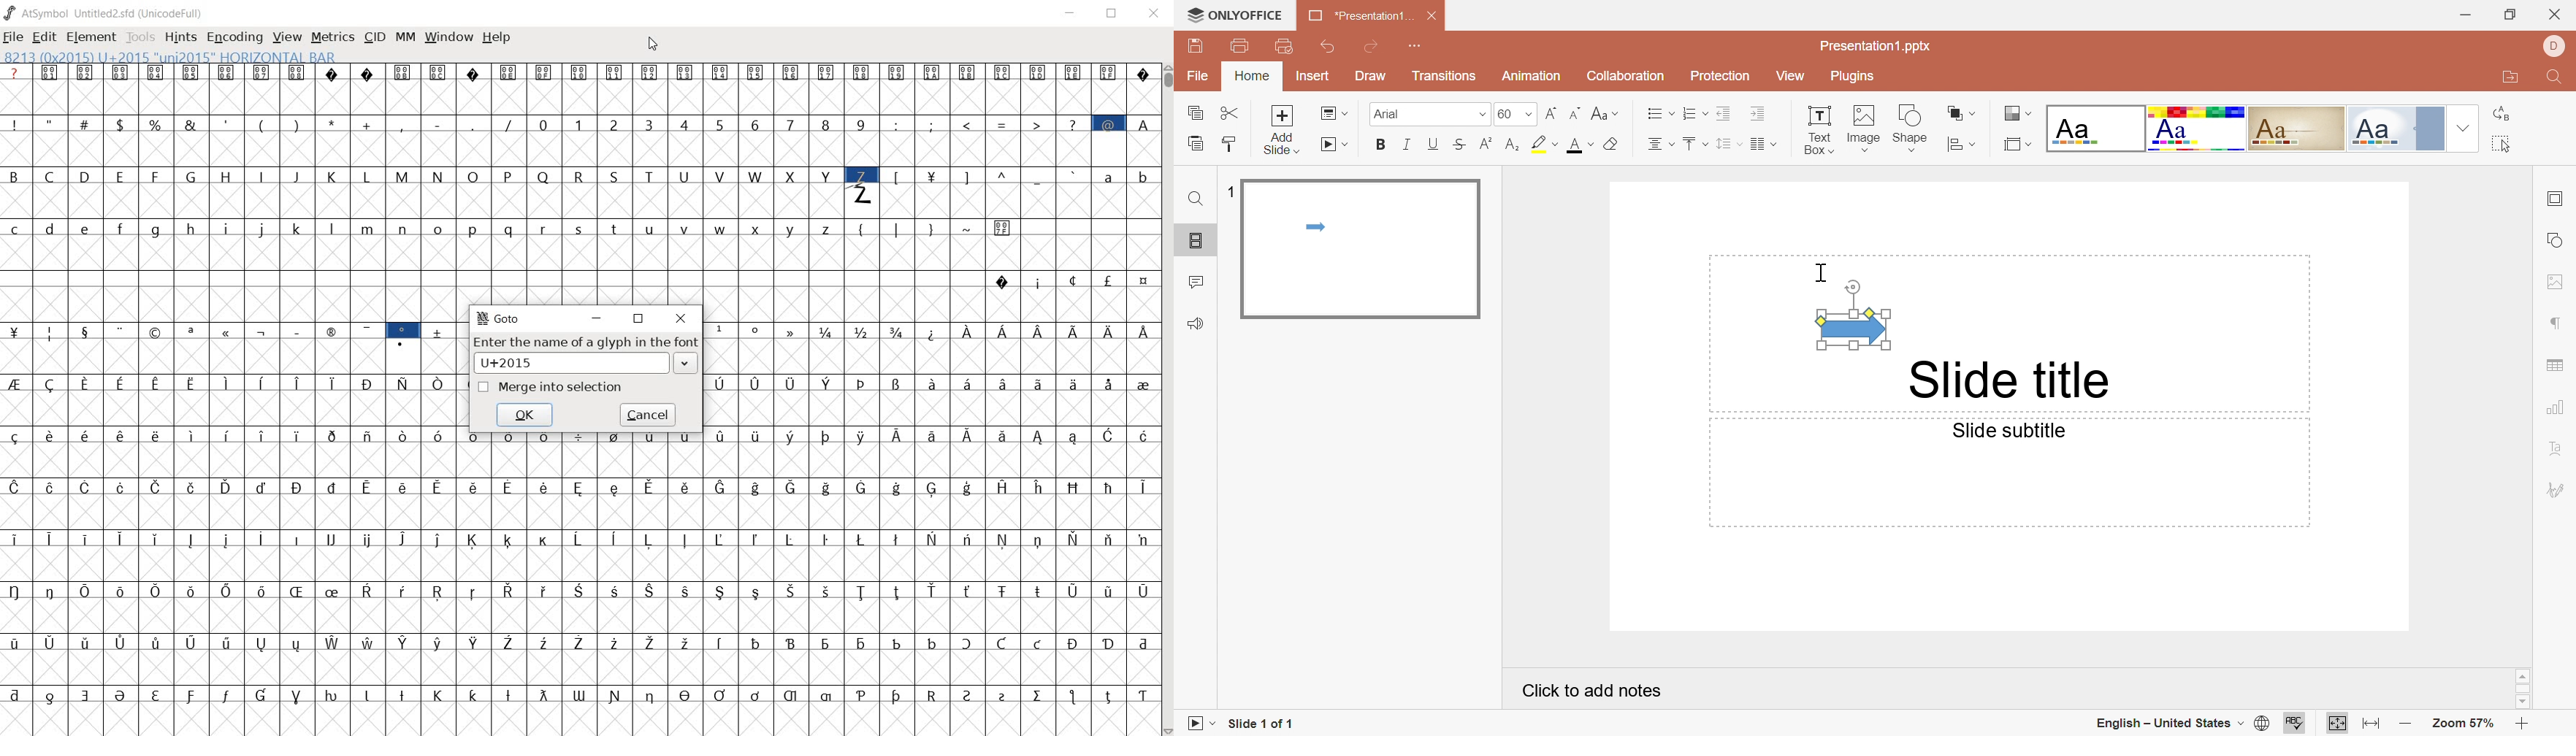  Describe the element at coordinates (1114, 14) in the screenshot. I see `RESTORE DOWN` at that location.